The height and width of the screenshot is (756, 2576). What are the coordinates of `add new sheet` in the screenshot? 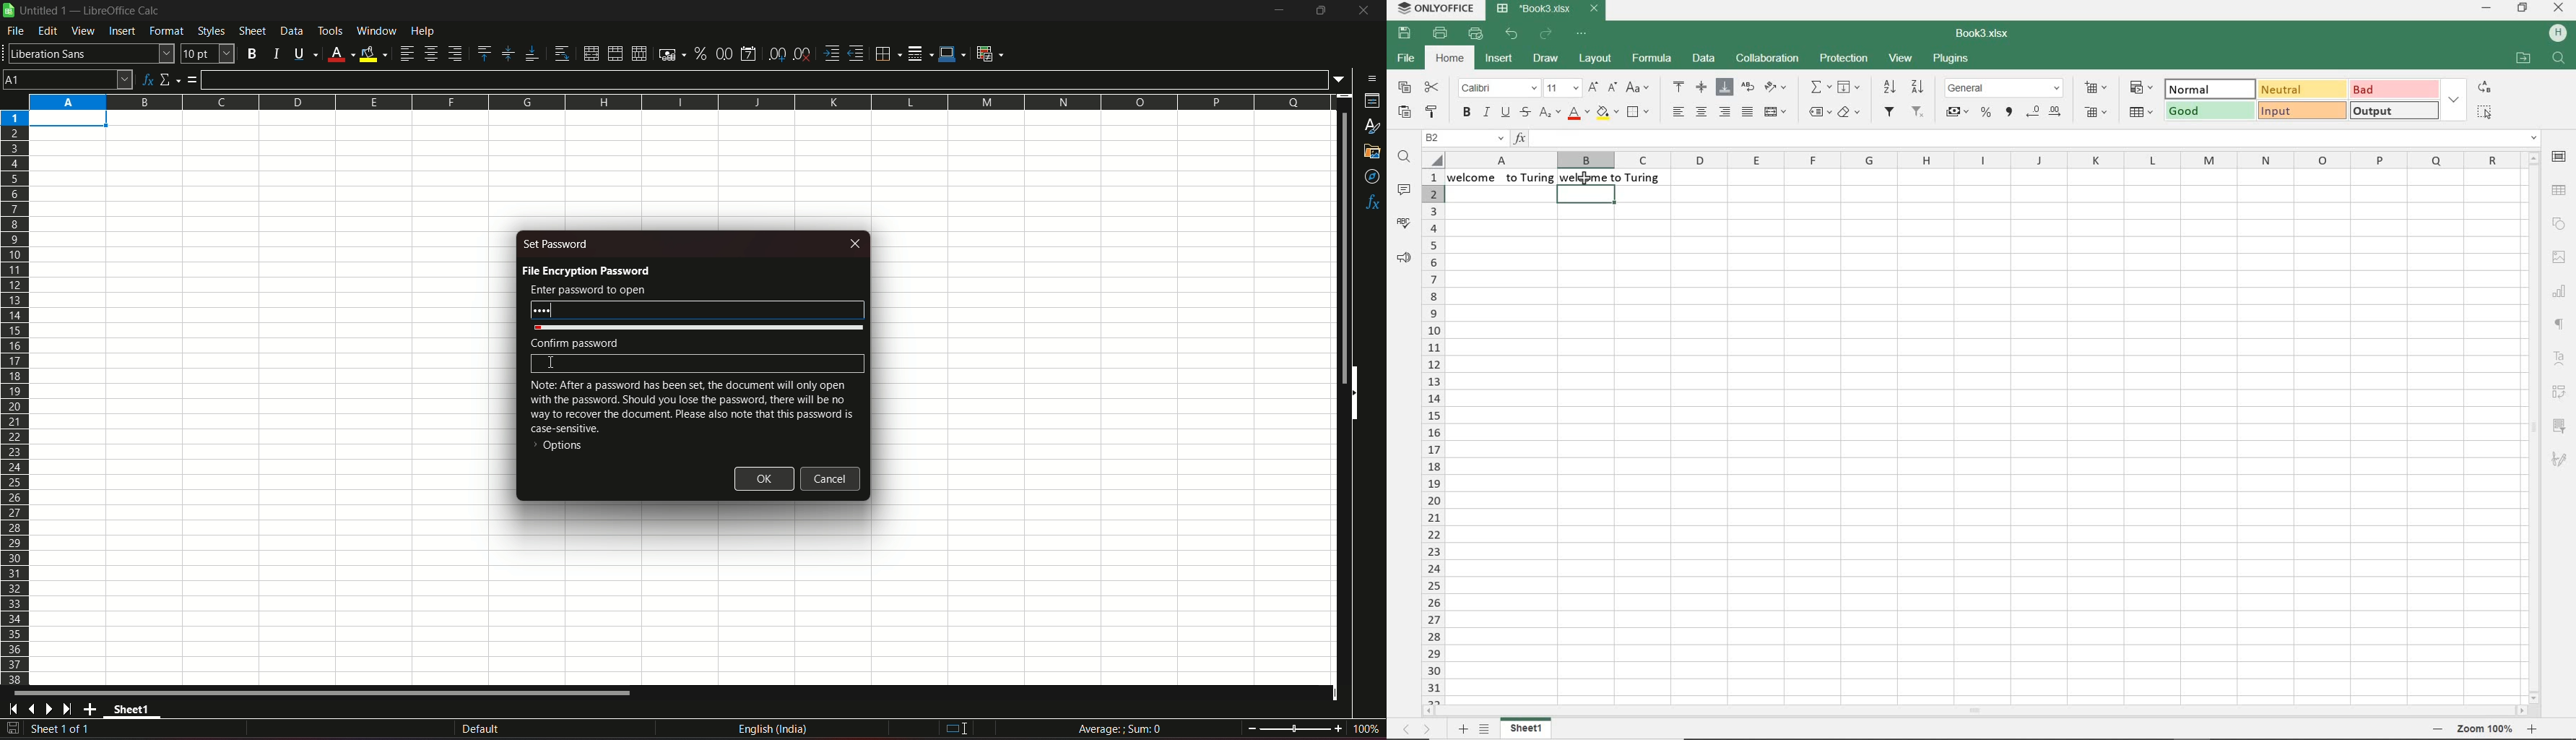 It's located at (90, 709).